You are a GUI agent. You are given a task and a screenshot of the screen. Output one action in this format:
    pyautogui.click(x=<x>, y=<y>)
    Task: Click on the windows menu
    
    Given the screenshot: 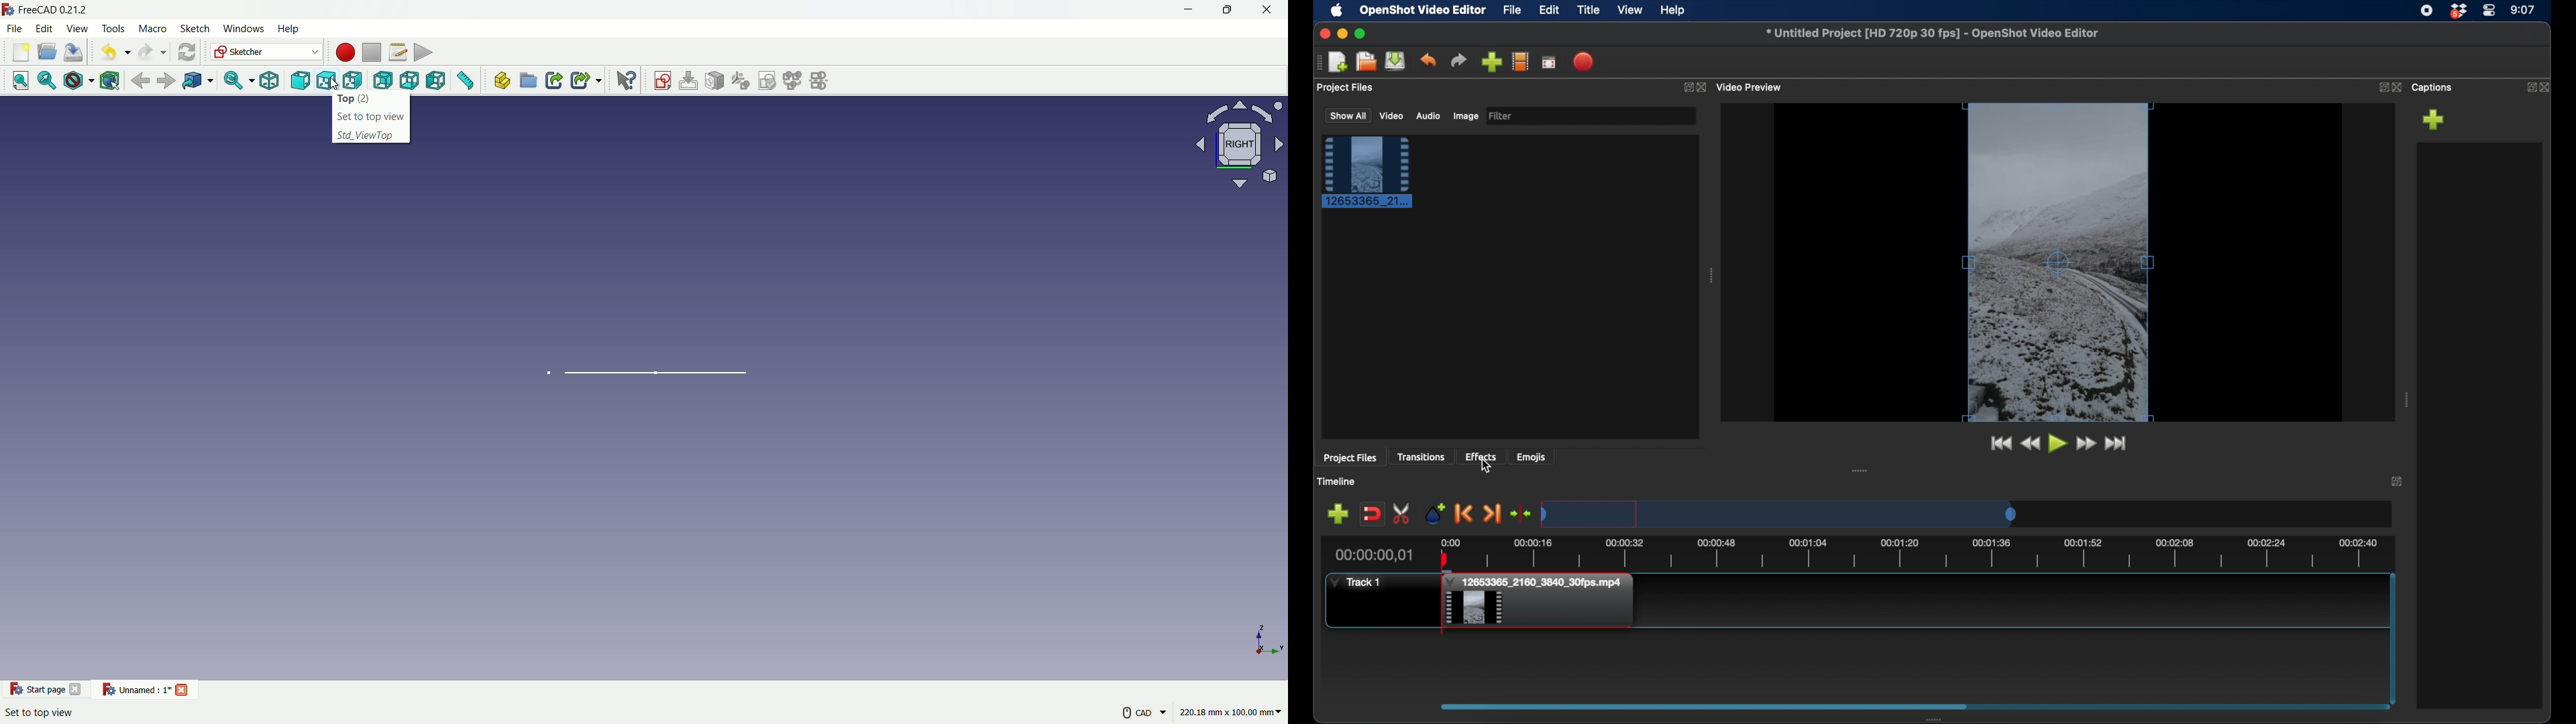 What is the action you would take?
    pyautogui.click(x=244, y=30)
    